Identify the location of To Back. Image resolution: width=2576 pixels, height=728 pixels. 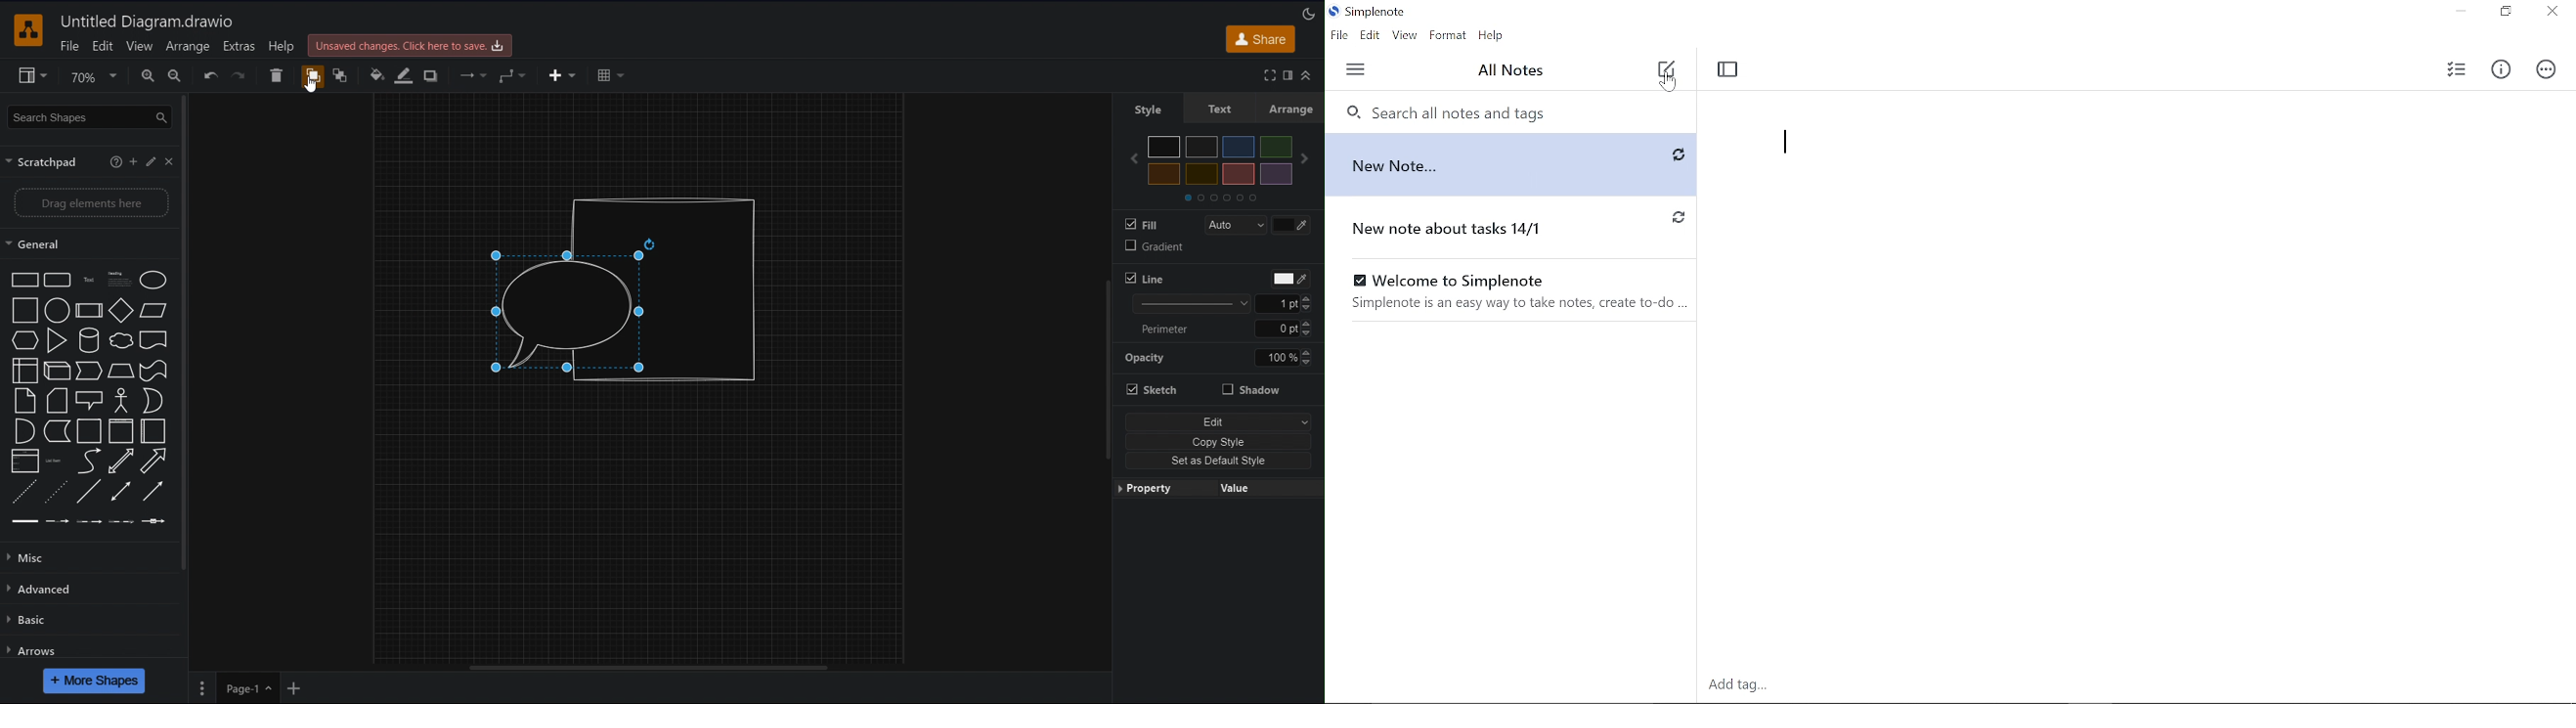
(343, 75).